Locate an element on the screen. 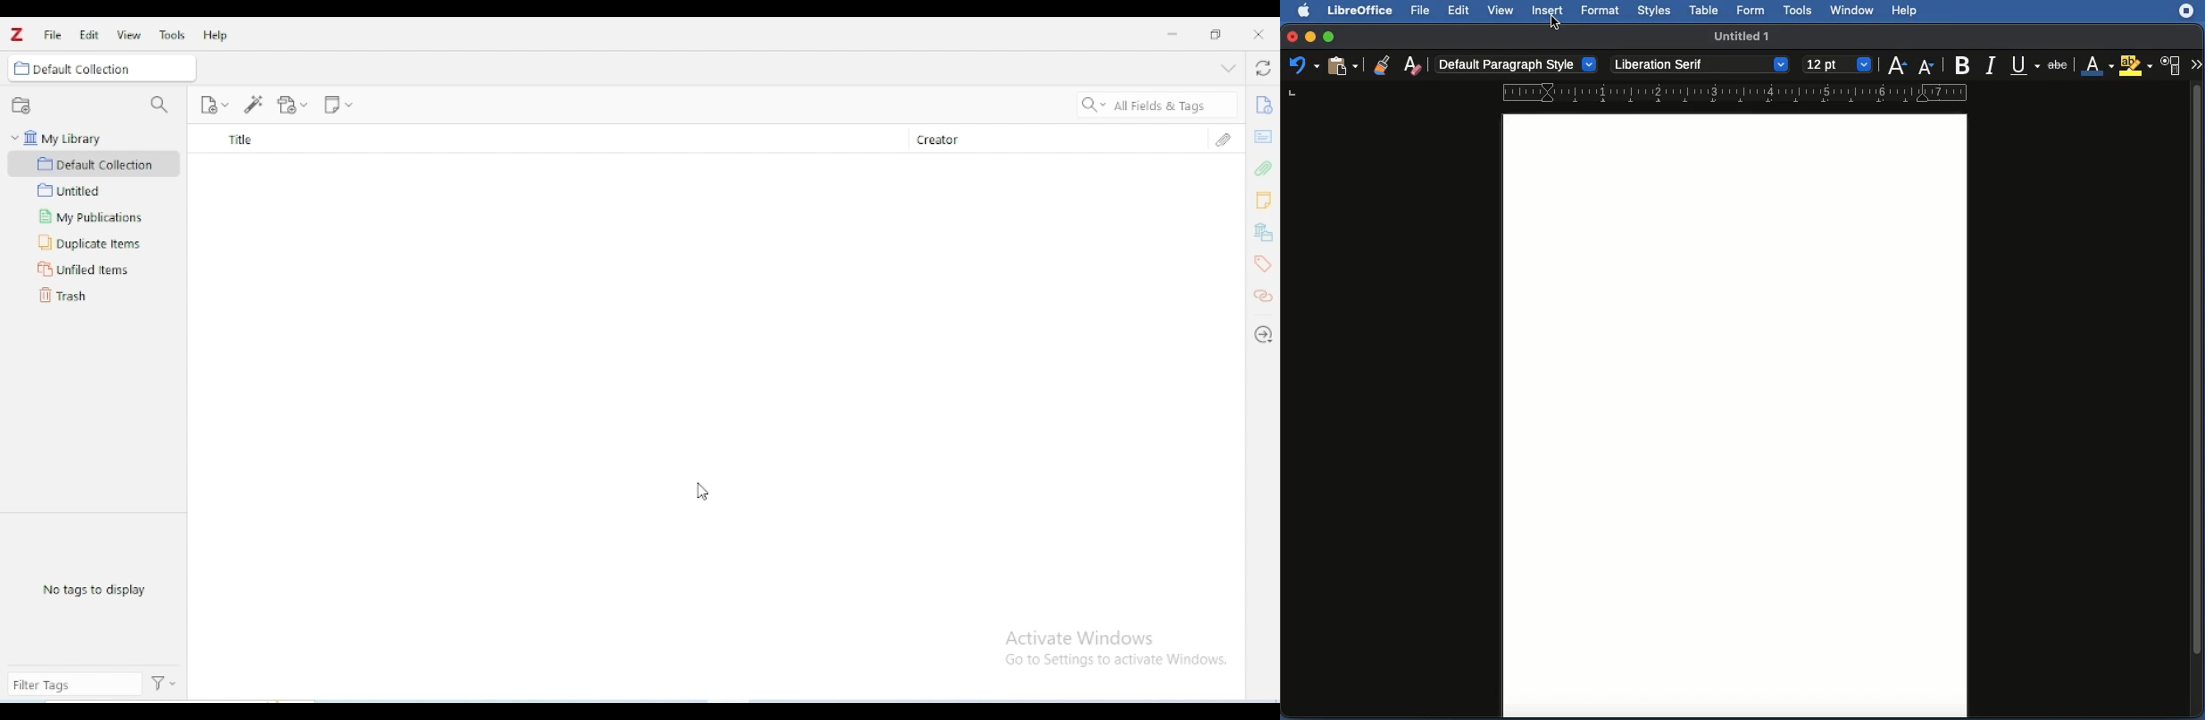 This screenshot has height=728, width=2212. search all fields & tags is located at coordinates (1154, 106).